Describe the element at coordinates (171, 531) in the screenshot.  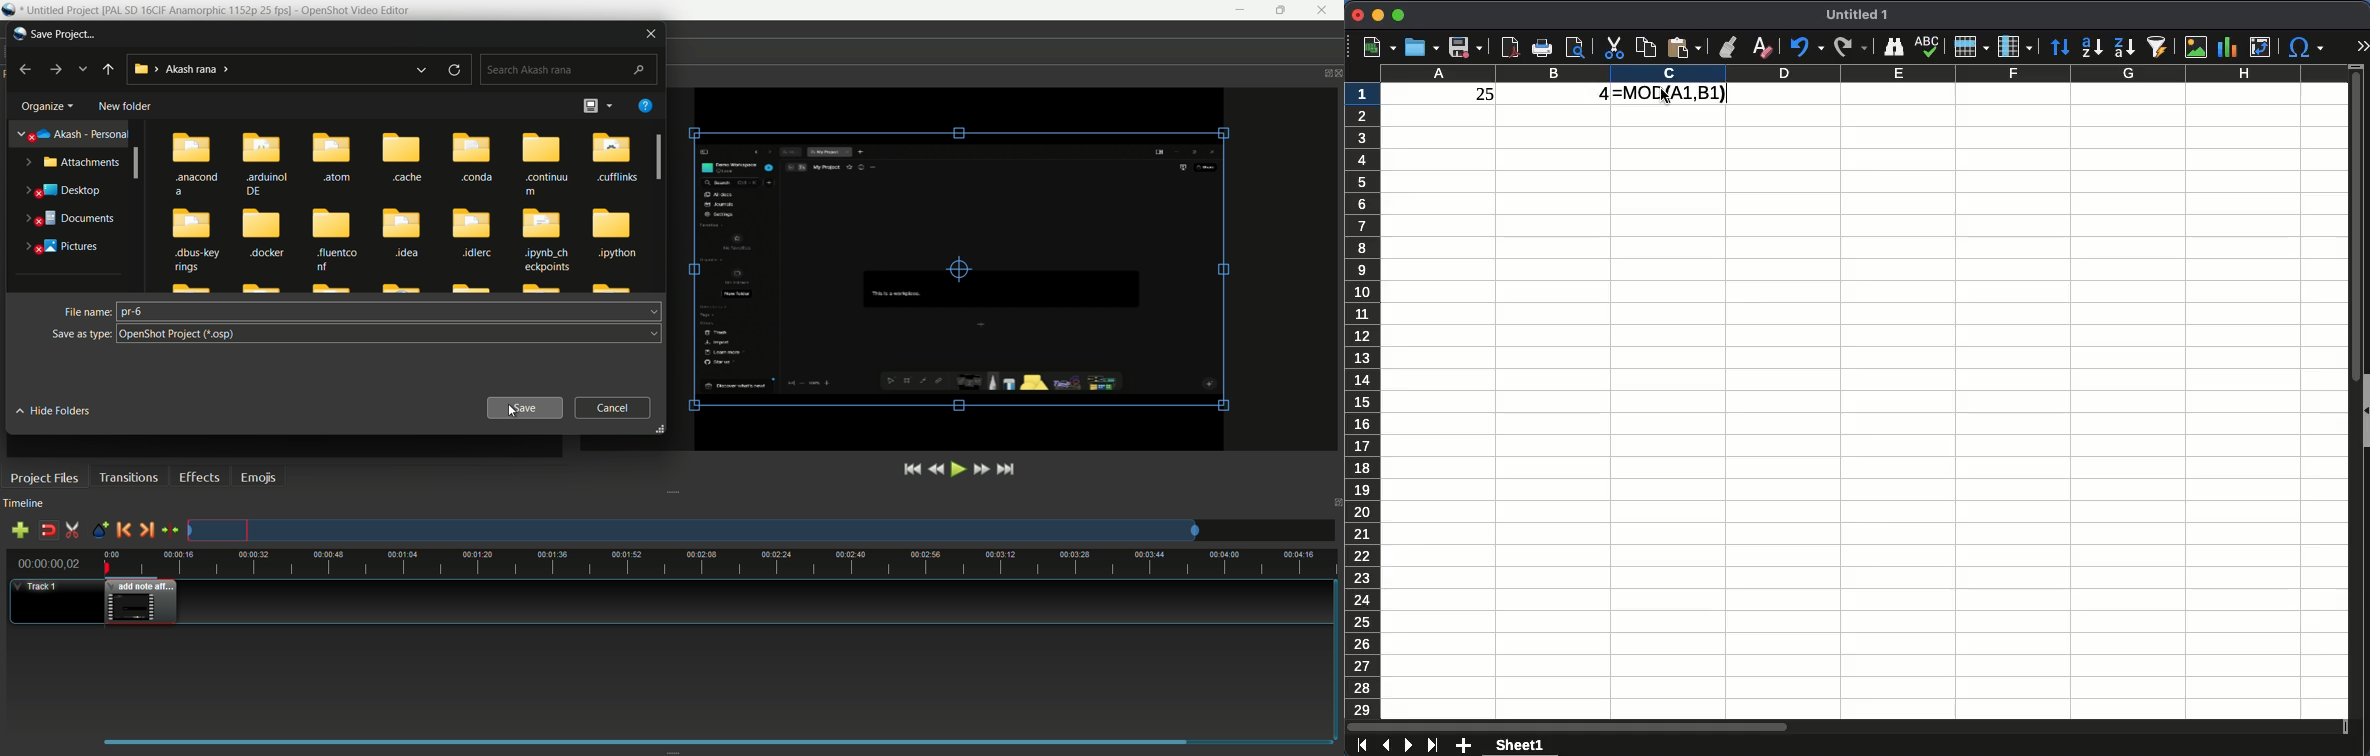
I see `center the timeline on the playhead` at that location.